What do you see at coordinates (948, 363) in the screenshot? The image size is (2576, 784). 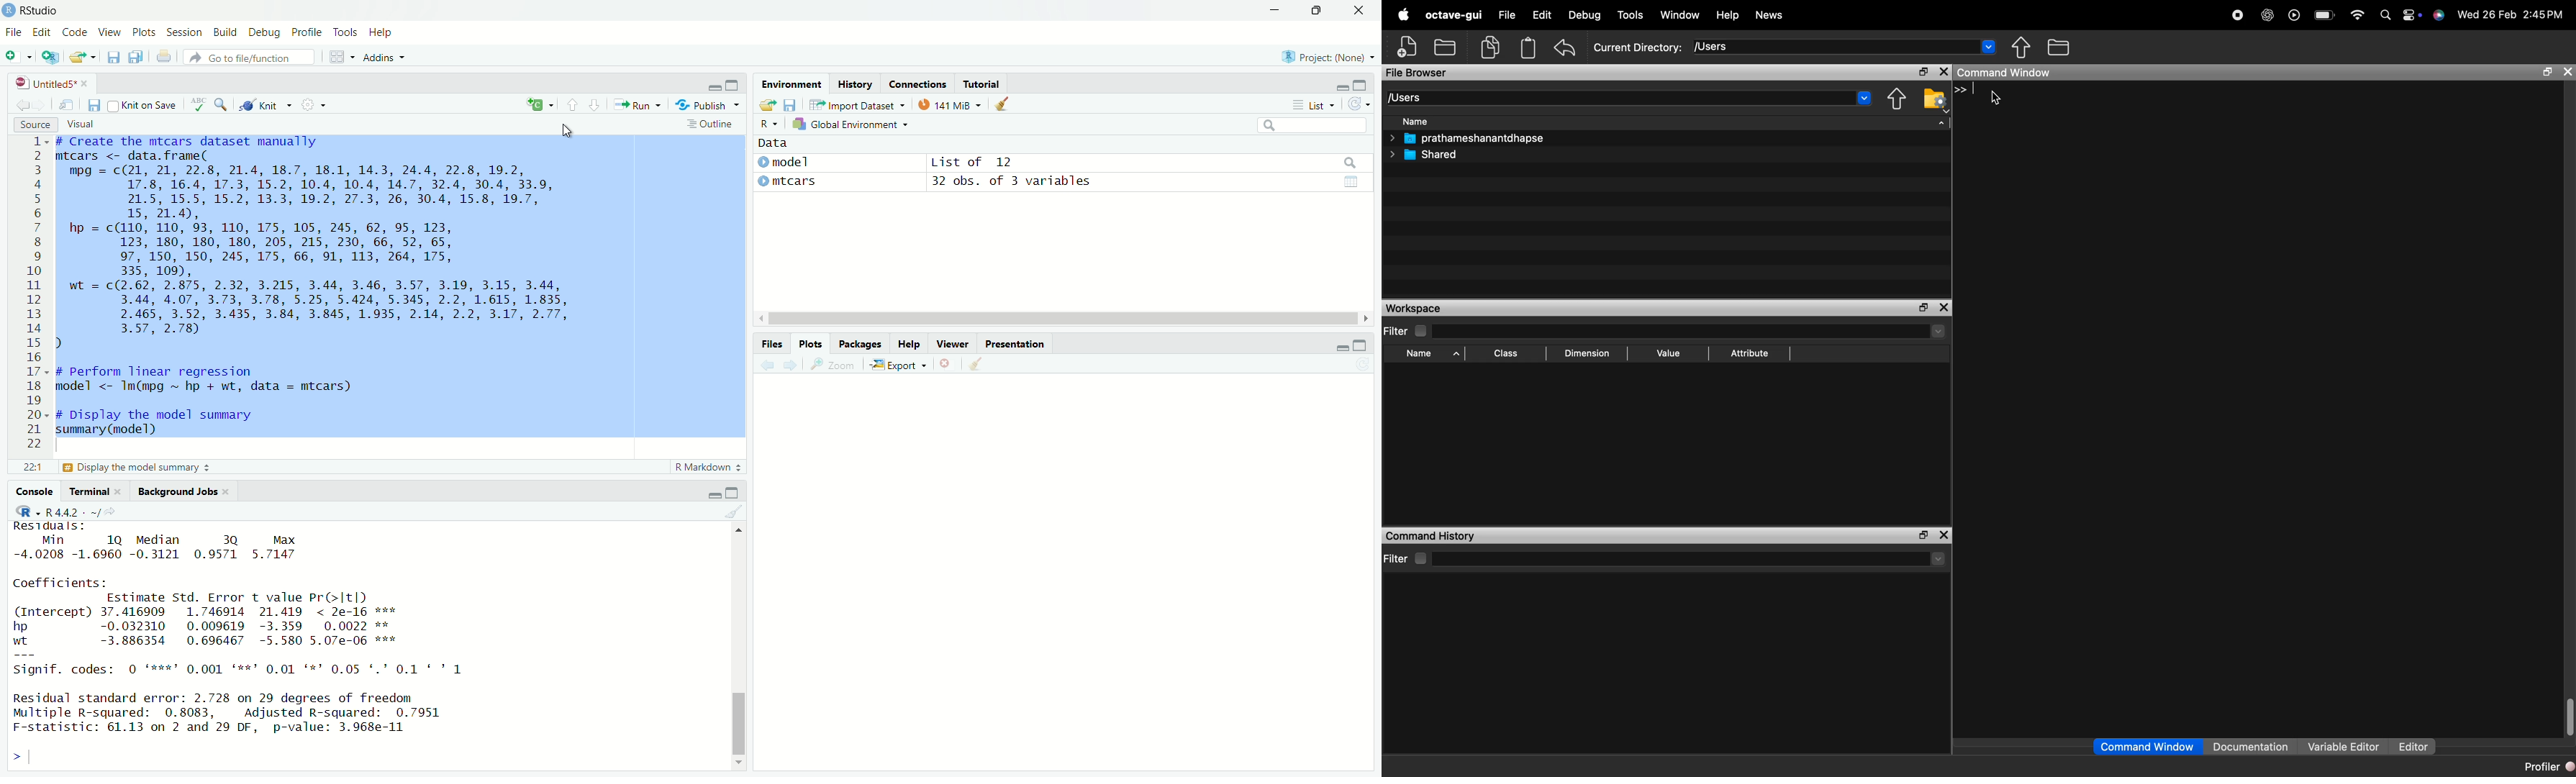 I see `remove current plot` at bounding box center [948, 363].